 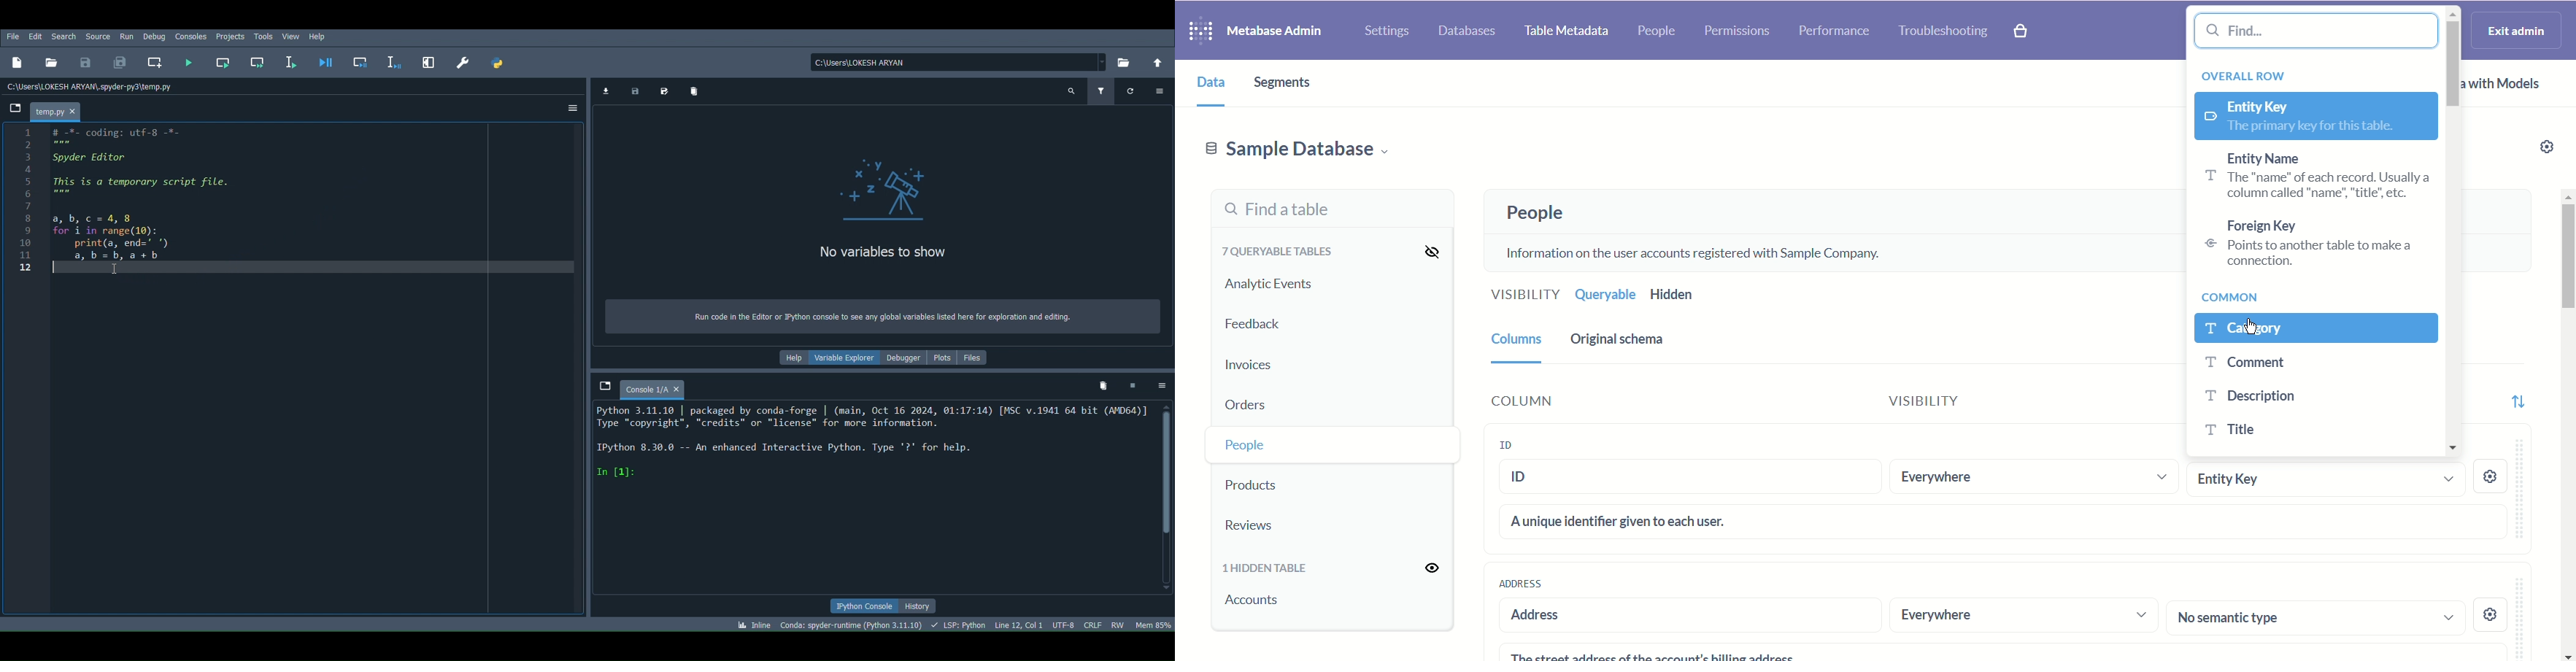 I want to click on Help, so click(x=317, y=35).